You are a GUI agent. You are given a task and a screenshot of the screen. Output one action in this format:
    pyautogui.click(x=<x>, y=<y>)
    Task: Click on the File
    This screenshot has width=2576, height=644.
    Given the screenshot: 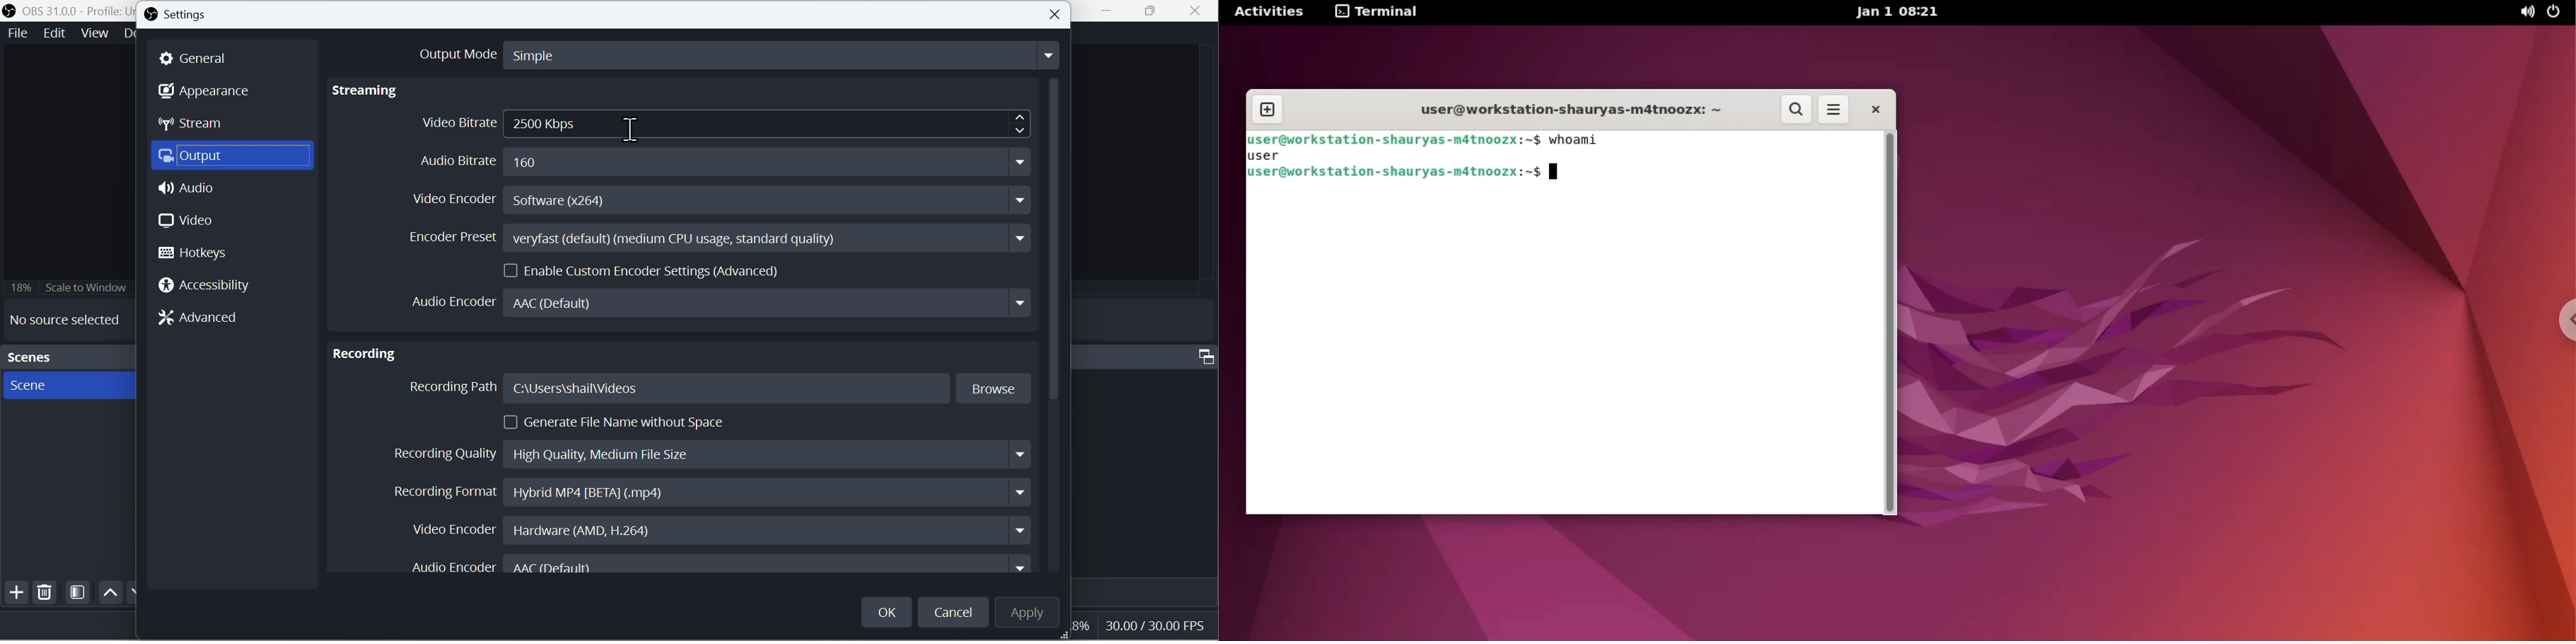 What is the action you would take?
    pyautogui.click(x=16, y=34)
    